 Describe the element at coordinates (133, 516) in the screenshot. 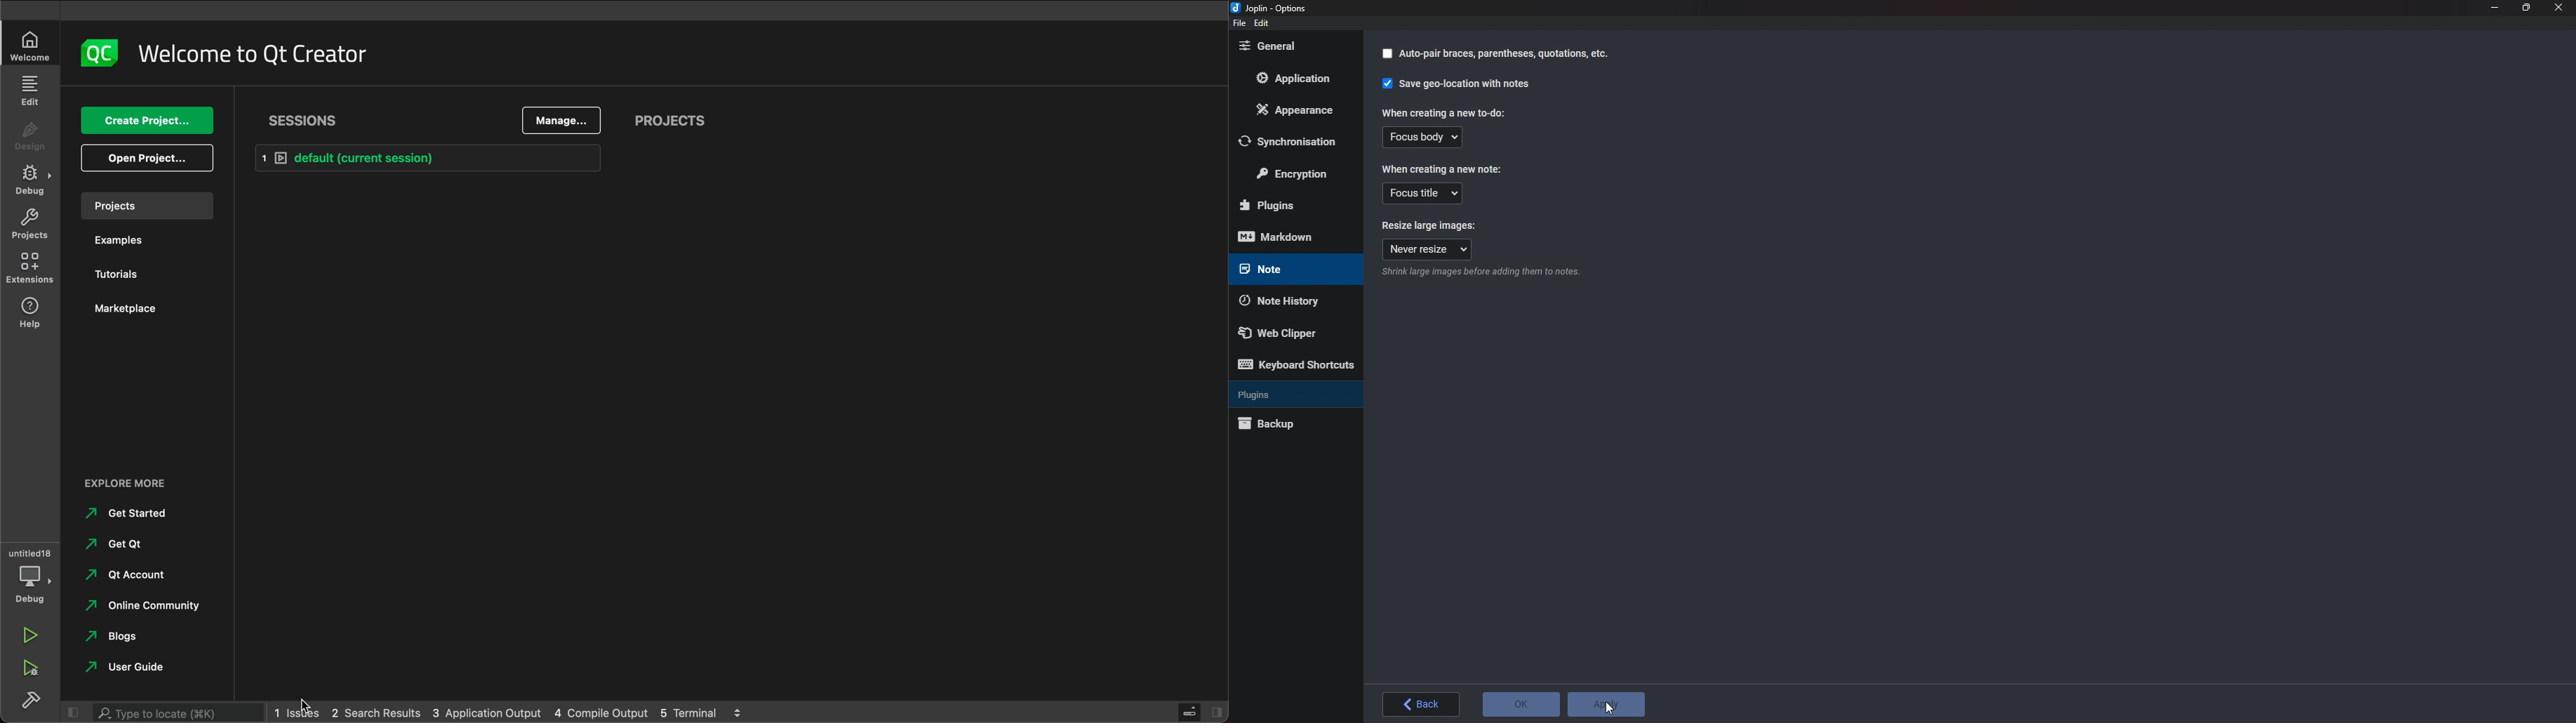

I see `get started` at that location.